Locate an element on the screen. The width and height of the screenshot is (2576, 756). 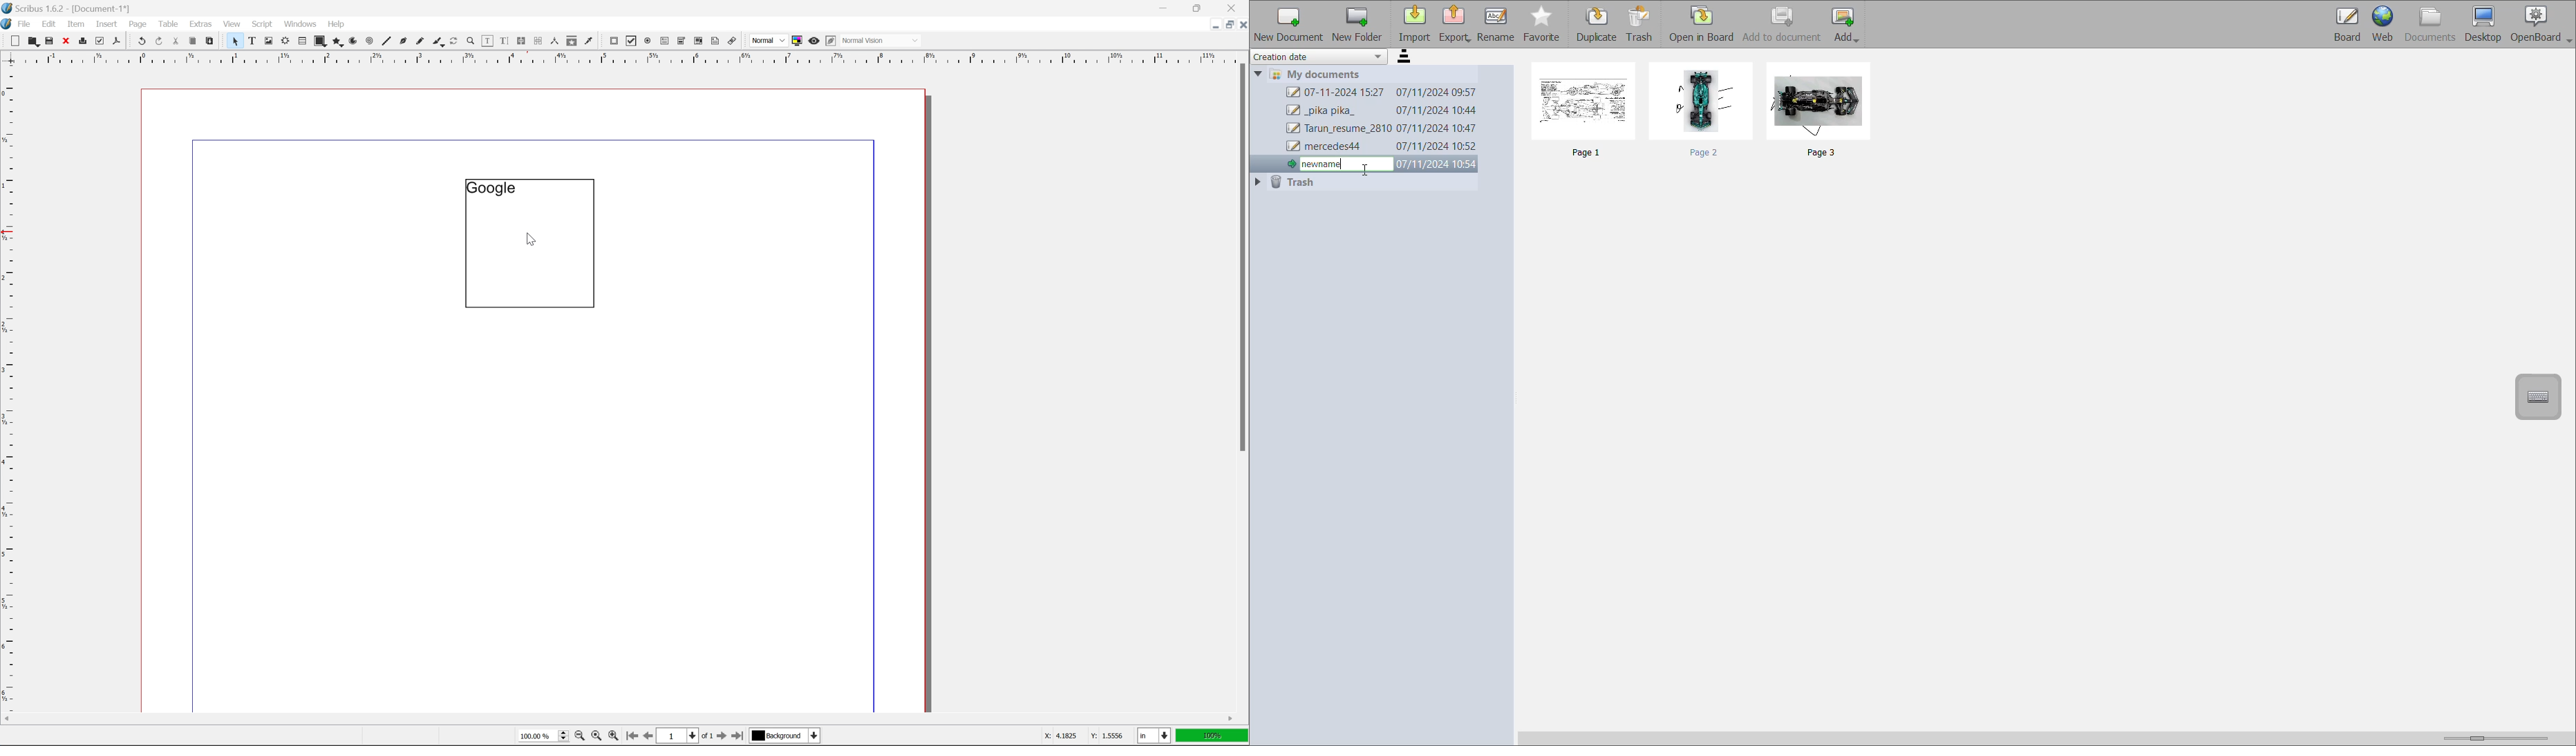
zoom in or zoom out is located at coordinates (471, 42).